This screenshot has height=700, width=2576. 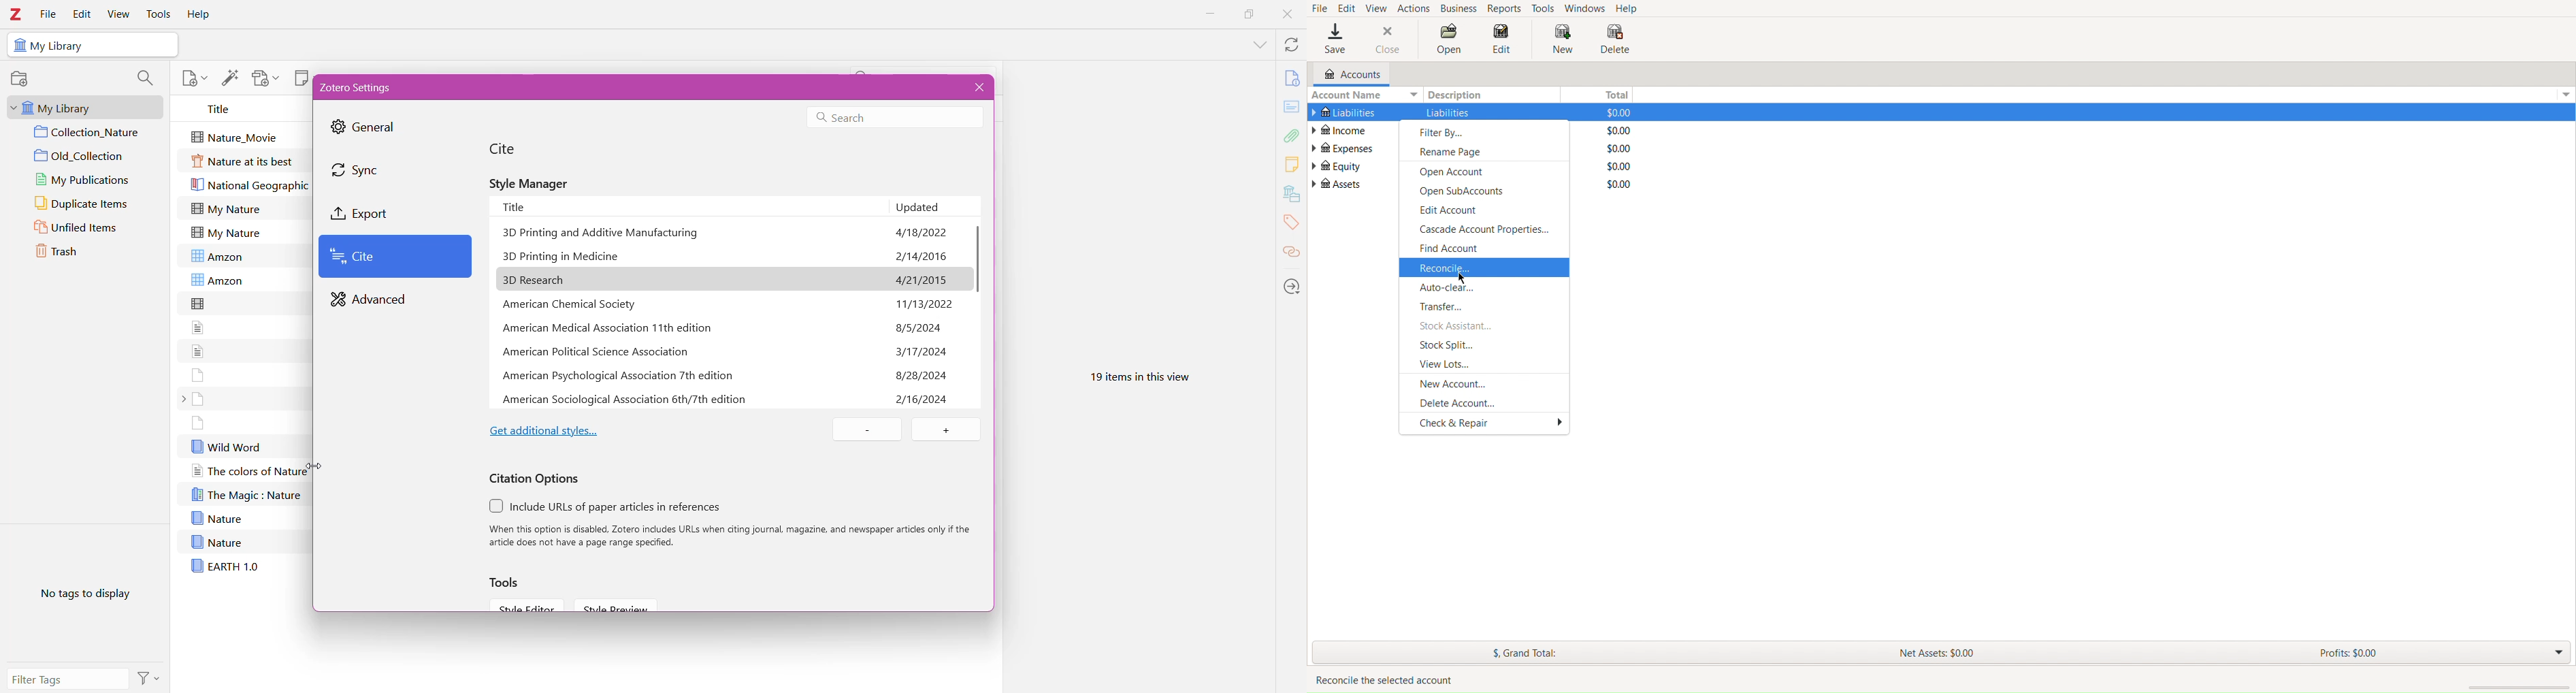 What do you see at coordinates (1485, 154) in the screenshot?
I see `Rename Page` at bounding box center [1485, 154].